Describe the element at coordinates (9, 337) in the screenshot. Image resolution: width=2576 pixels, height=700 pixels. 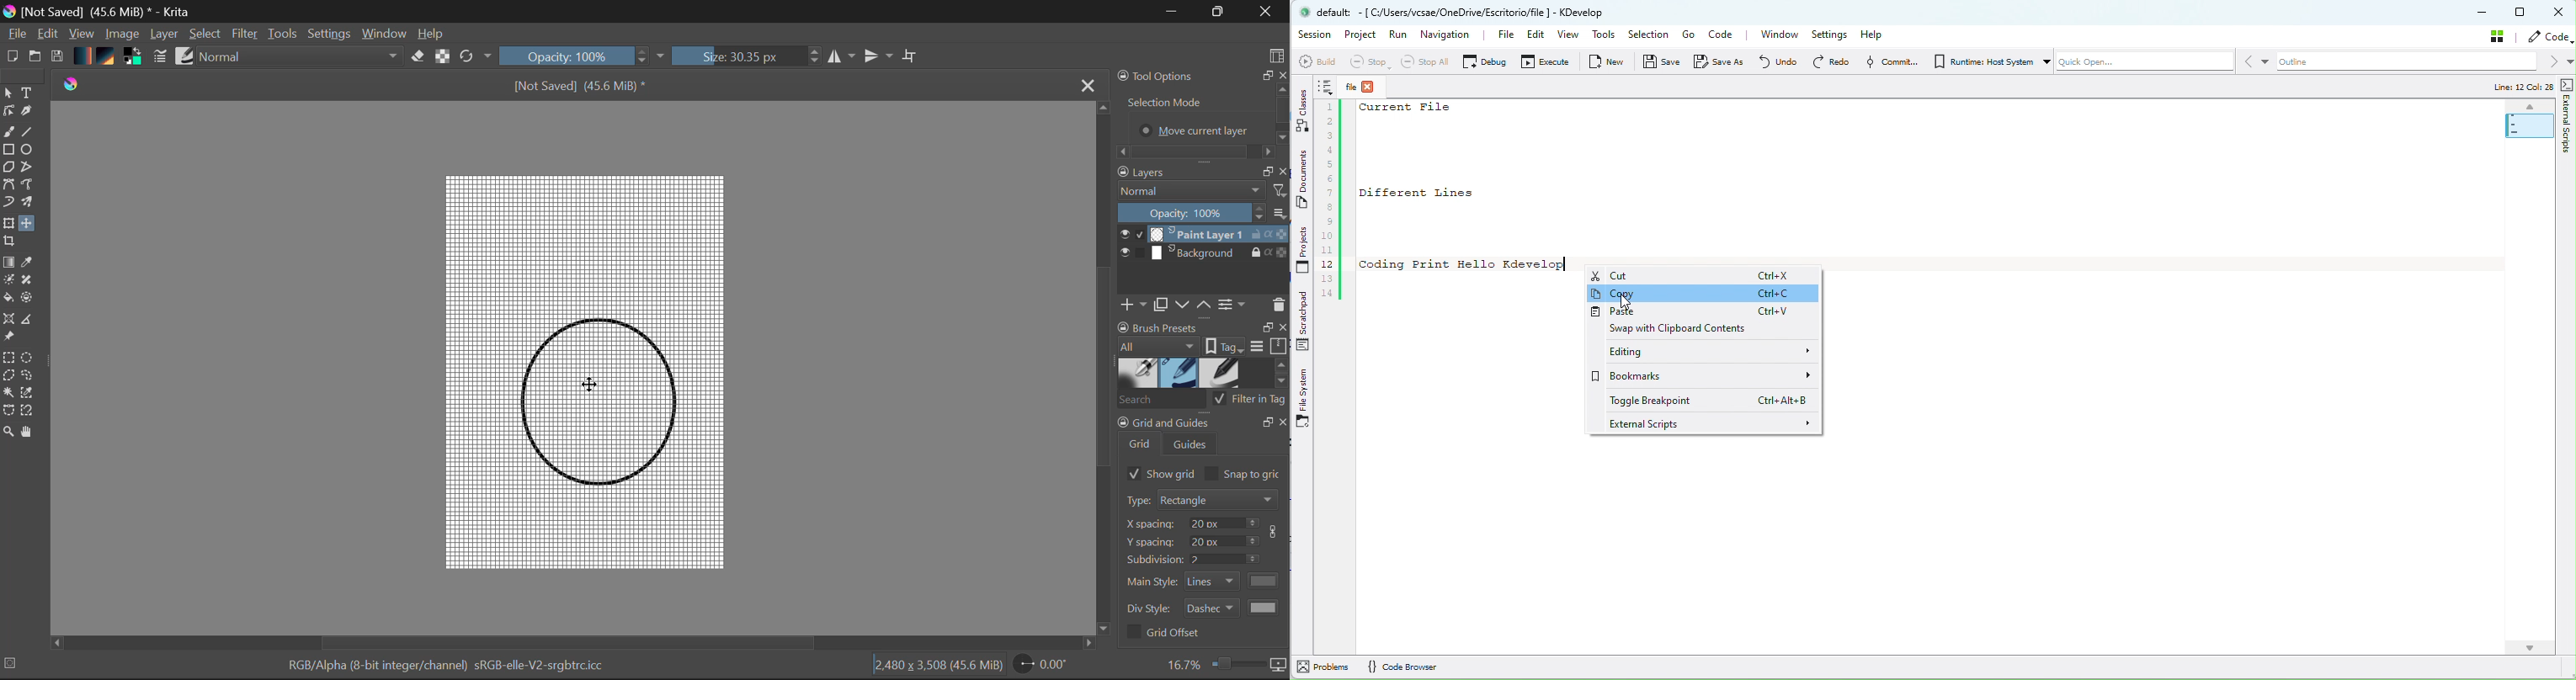
I see `Reference Images` at that location.